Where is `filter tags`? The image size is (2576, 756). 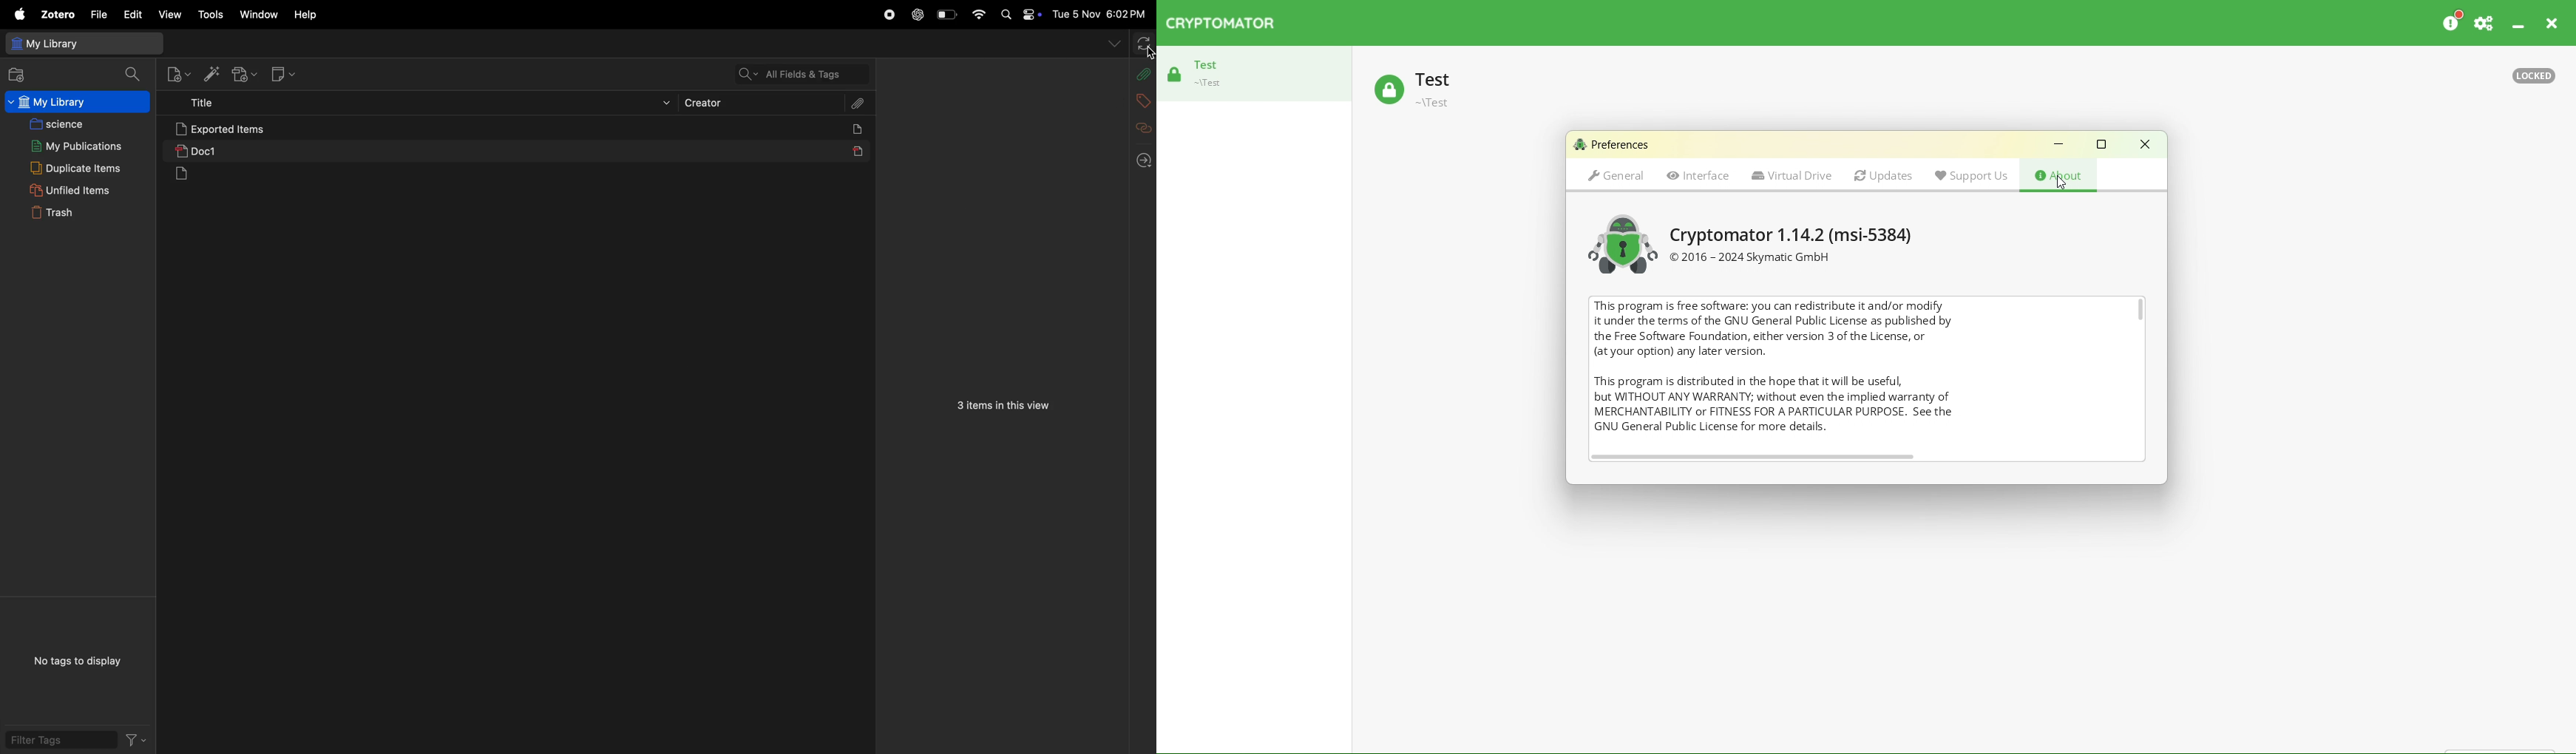 filter tags is located at coordinates (55, 743).